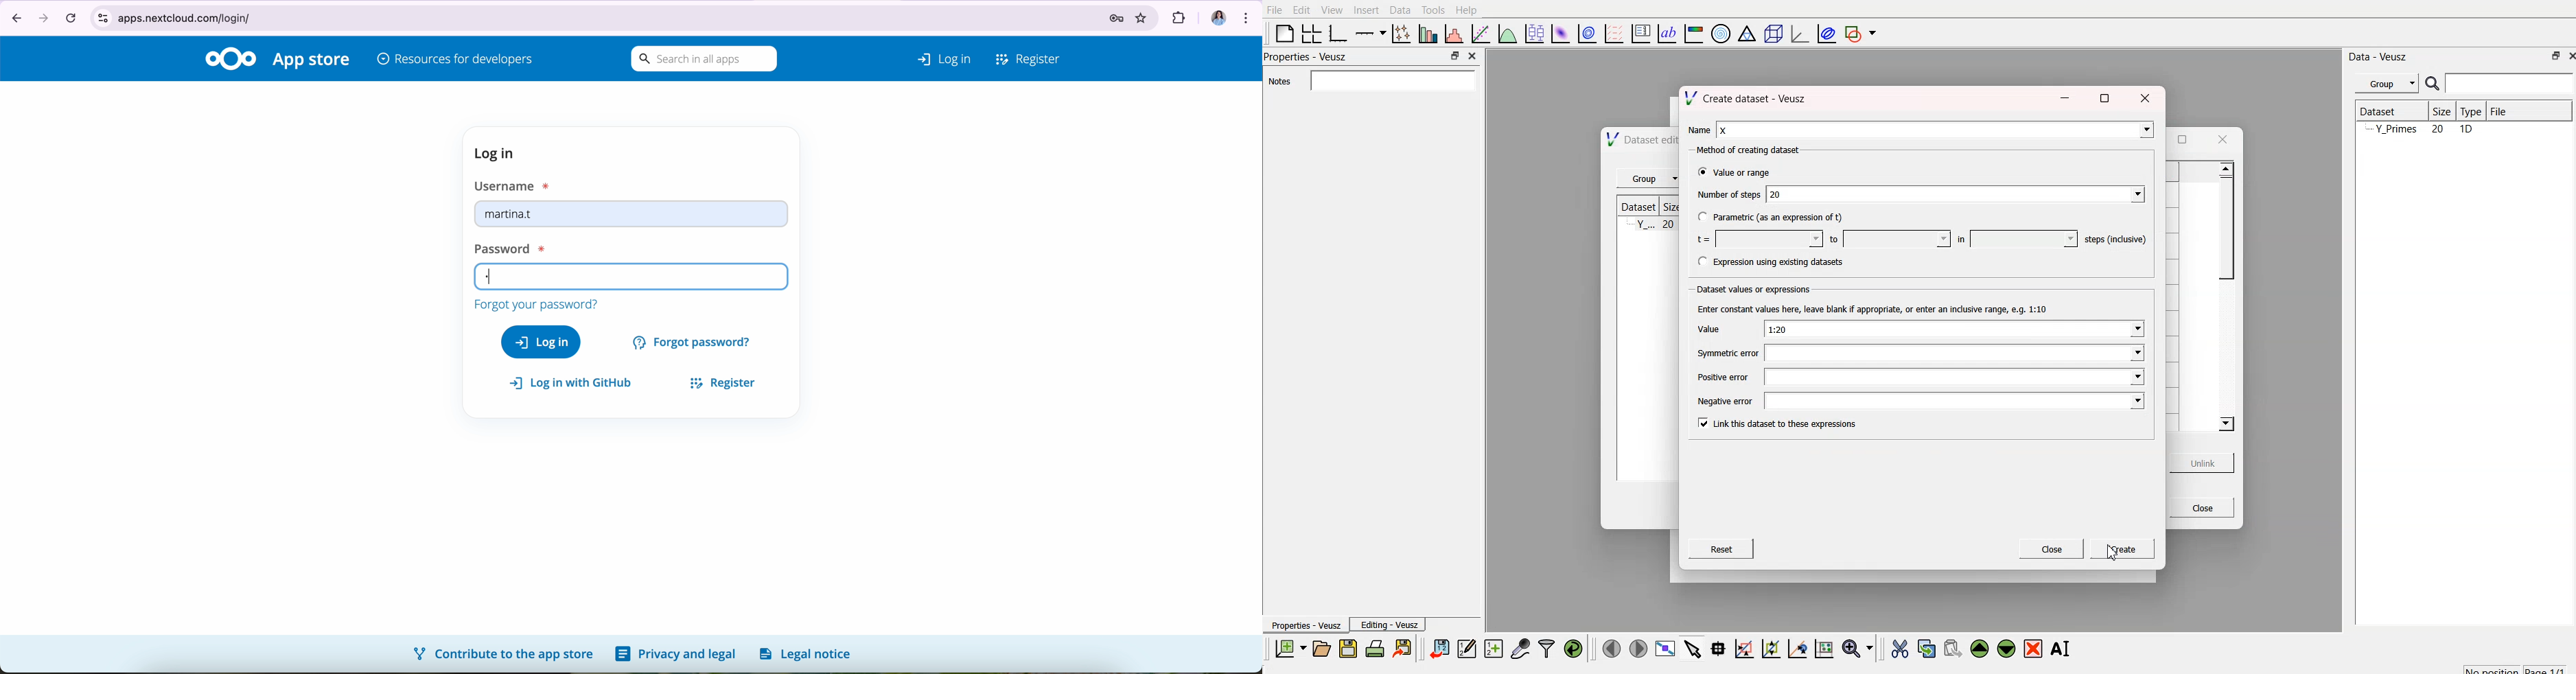  Describe the element at coordinates (1887, 239) in the screenshot. I see `to` at that location.